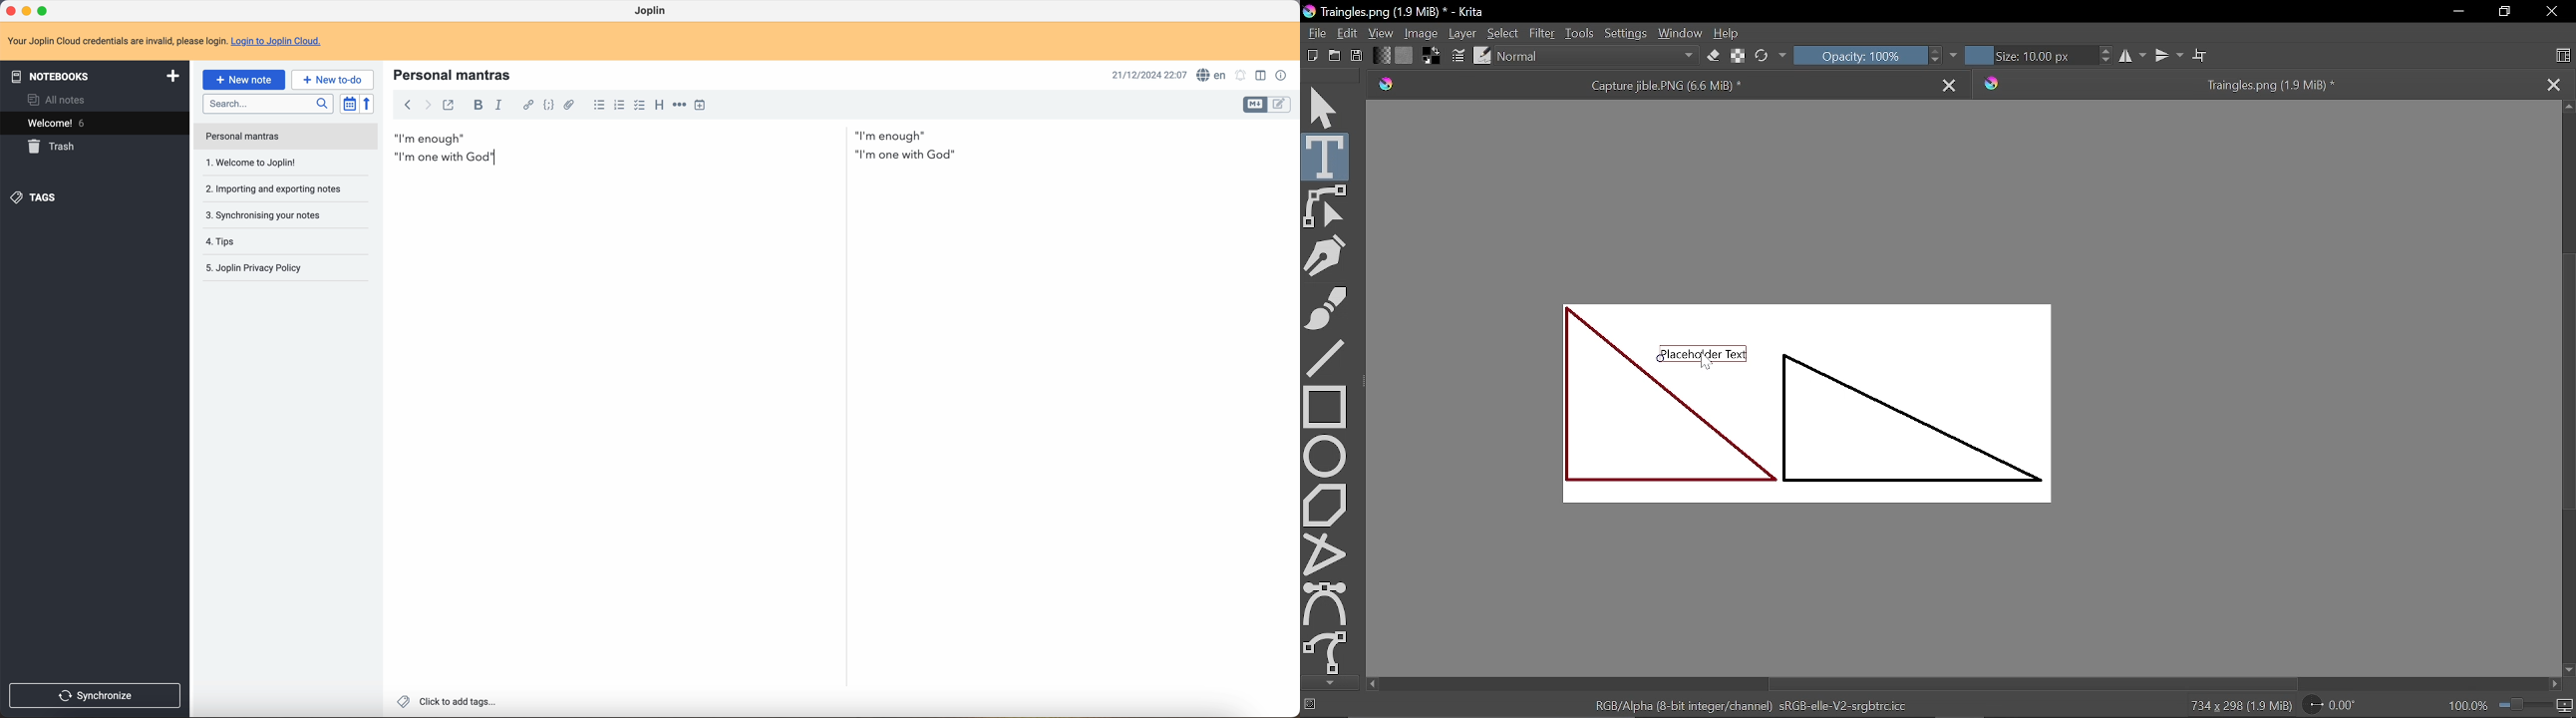  I want to click on maximize program, so click(45, 10).